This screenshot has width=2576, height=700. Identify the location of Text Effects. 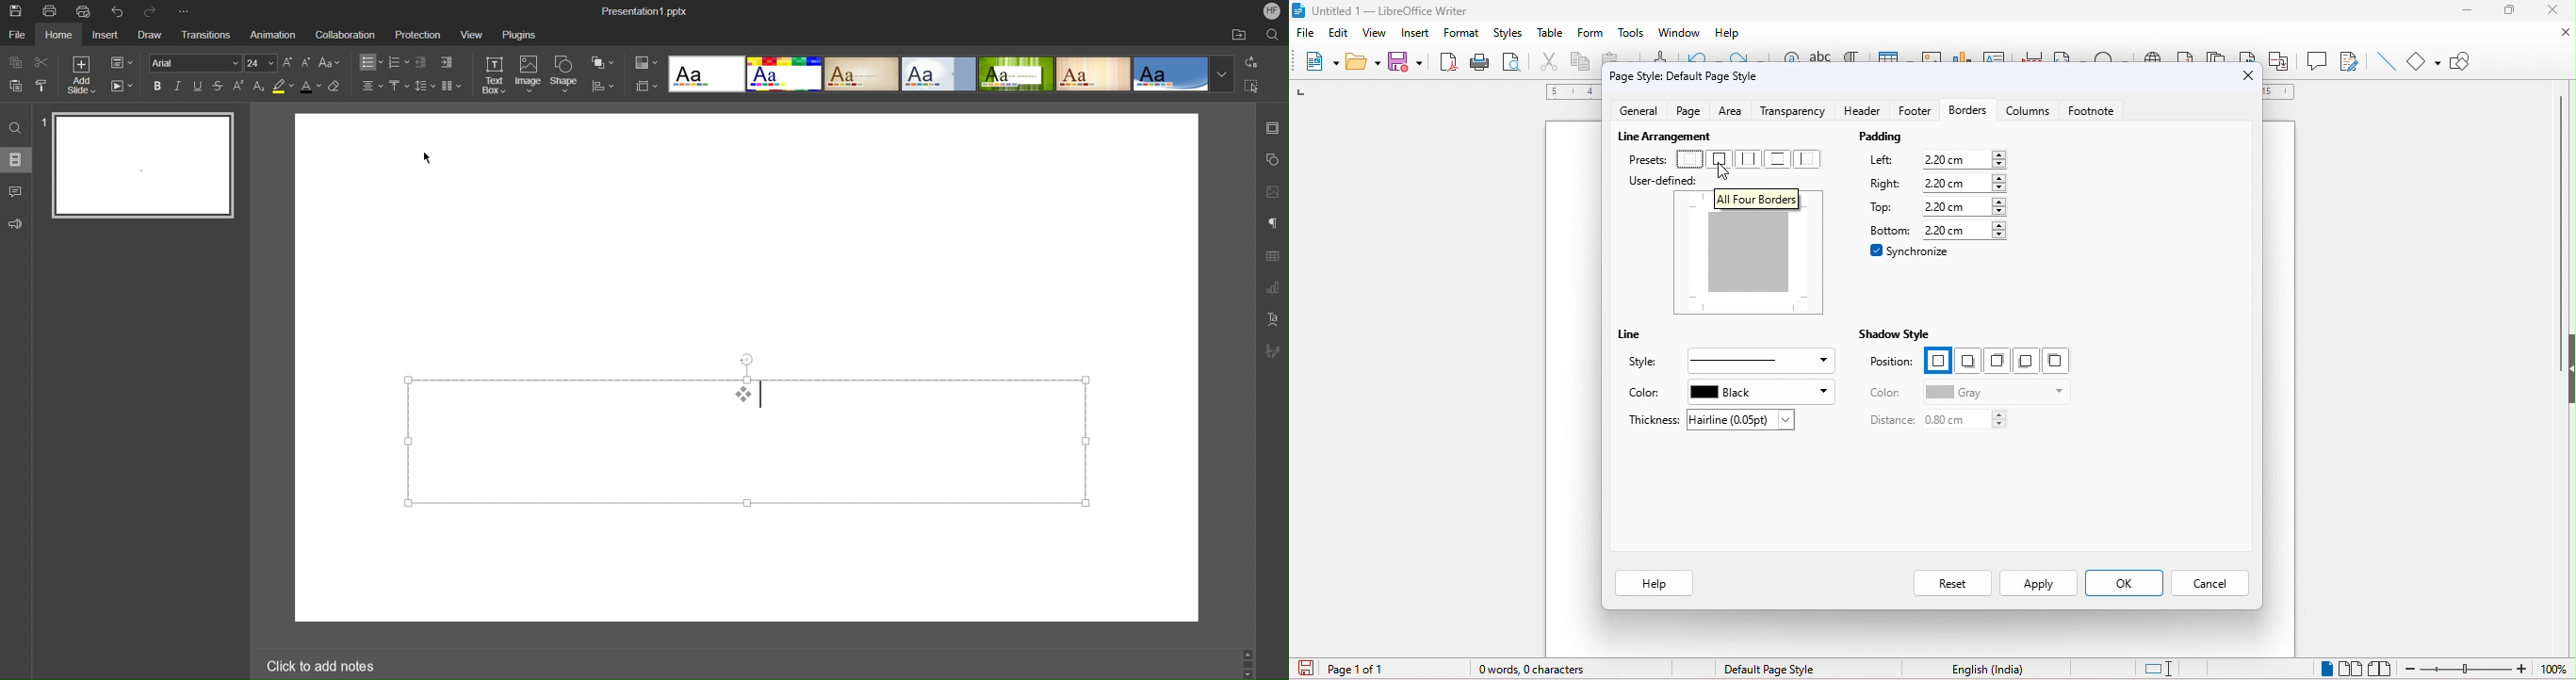
(188, 86).